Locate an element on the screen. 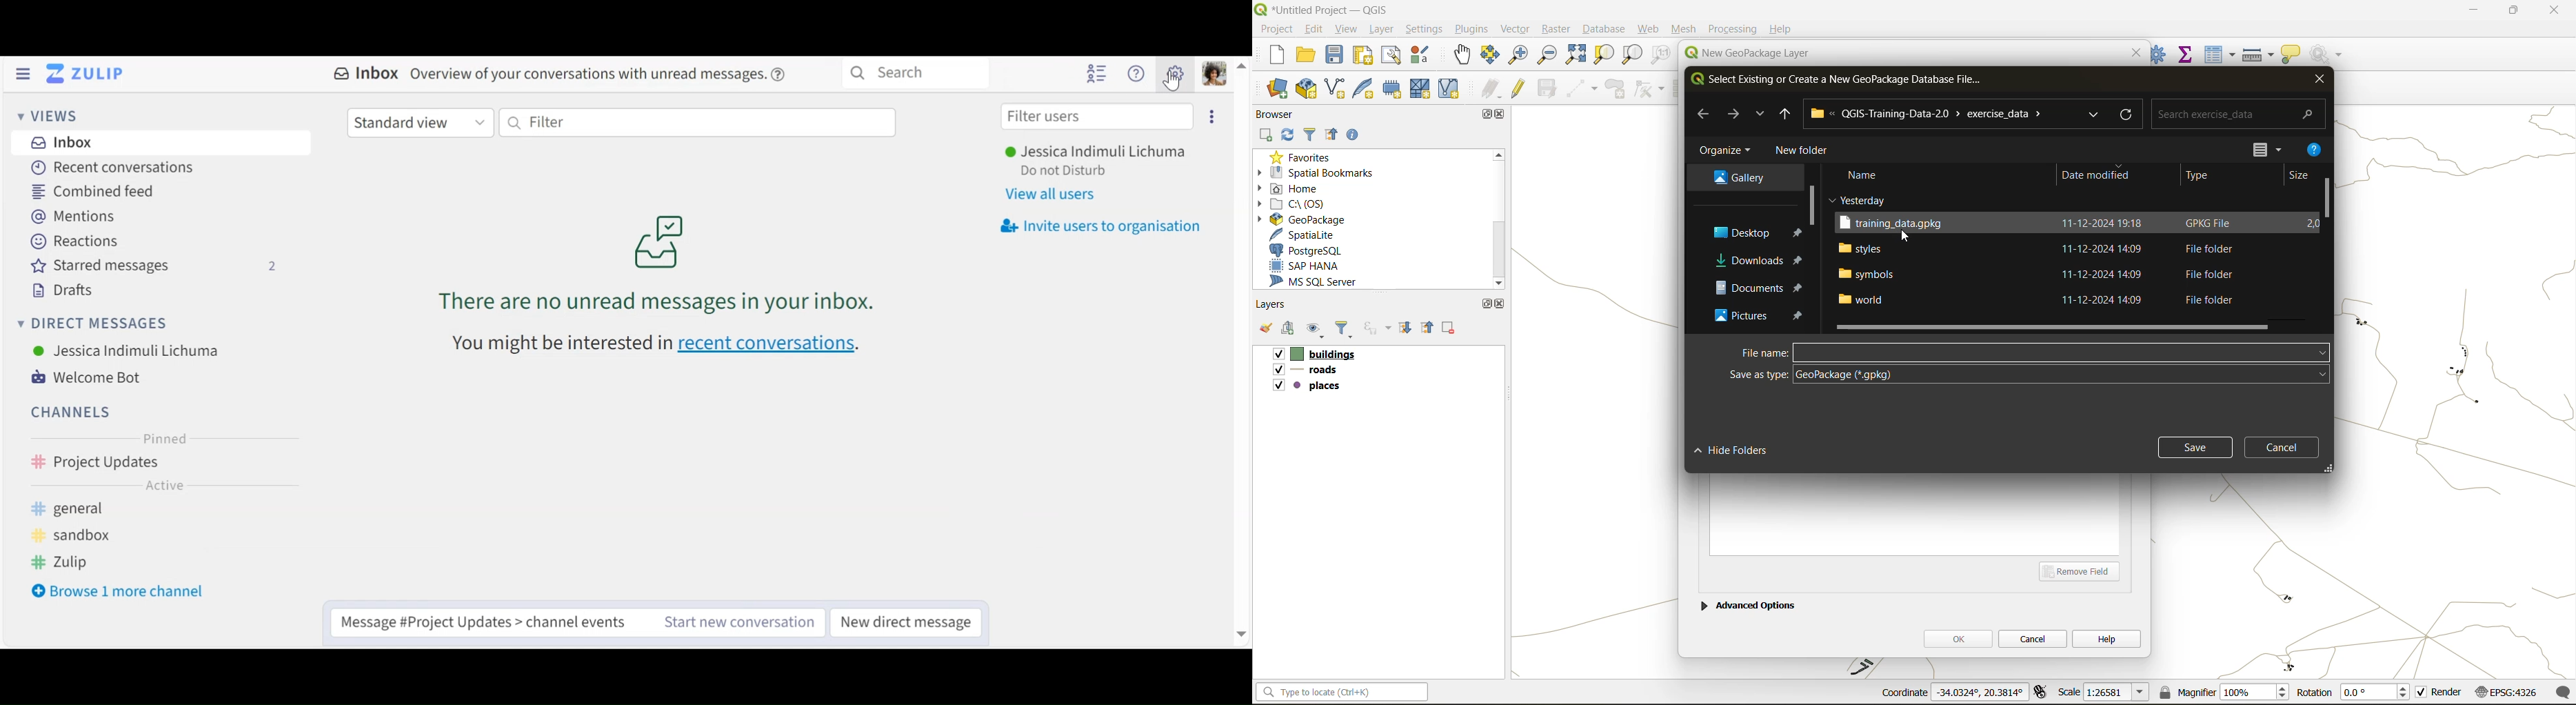  Invite your organisation is located at coordinates (1098, 227).